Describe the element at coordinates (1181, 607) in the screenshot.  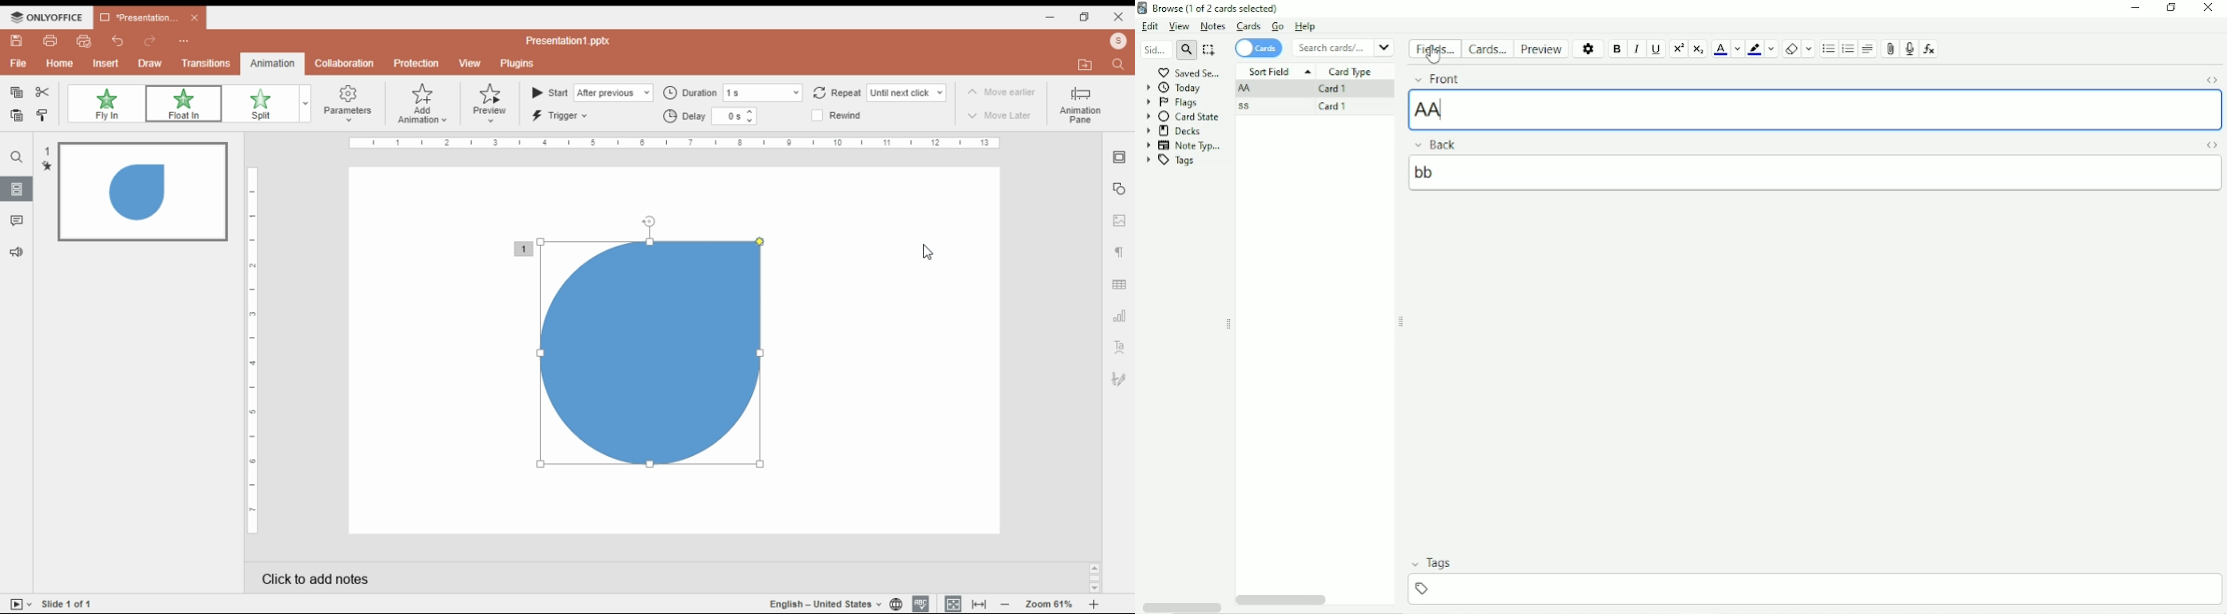
I see `Horizontal scrollbar` at that location.